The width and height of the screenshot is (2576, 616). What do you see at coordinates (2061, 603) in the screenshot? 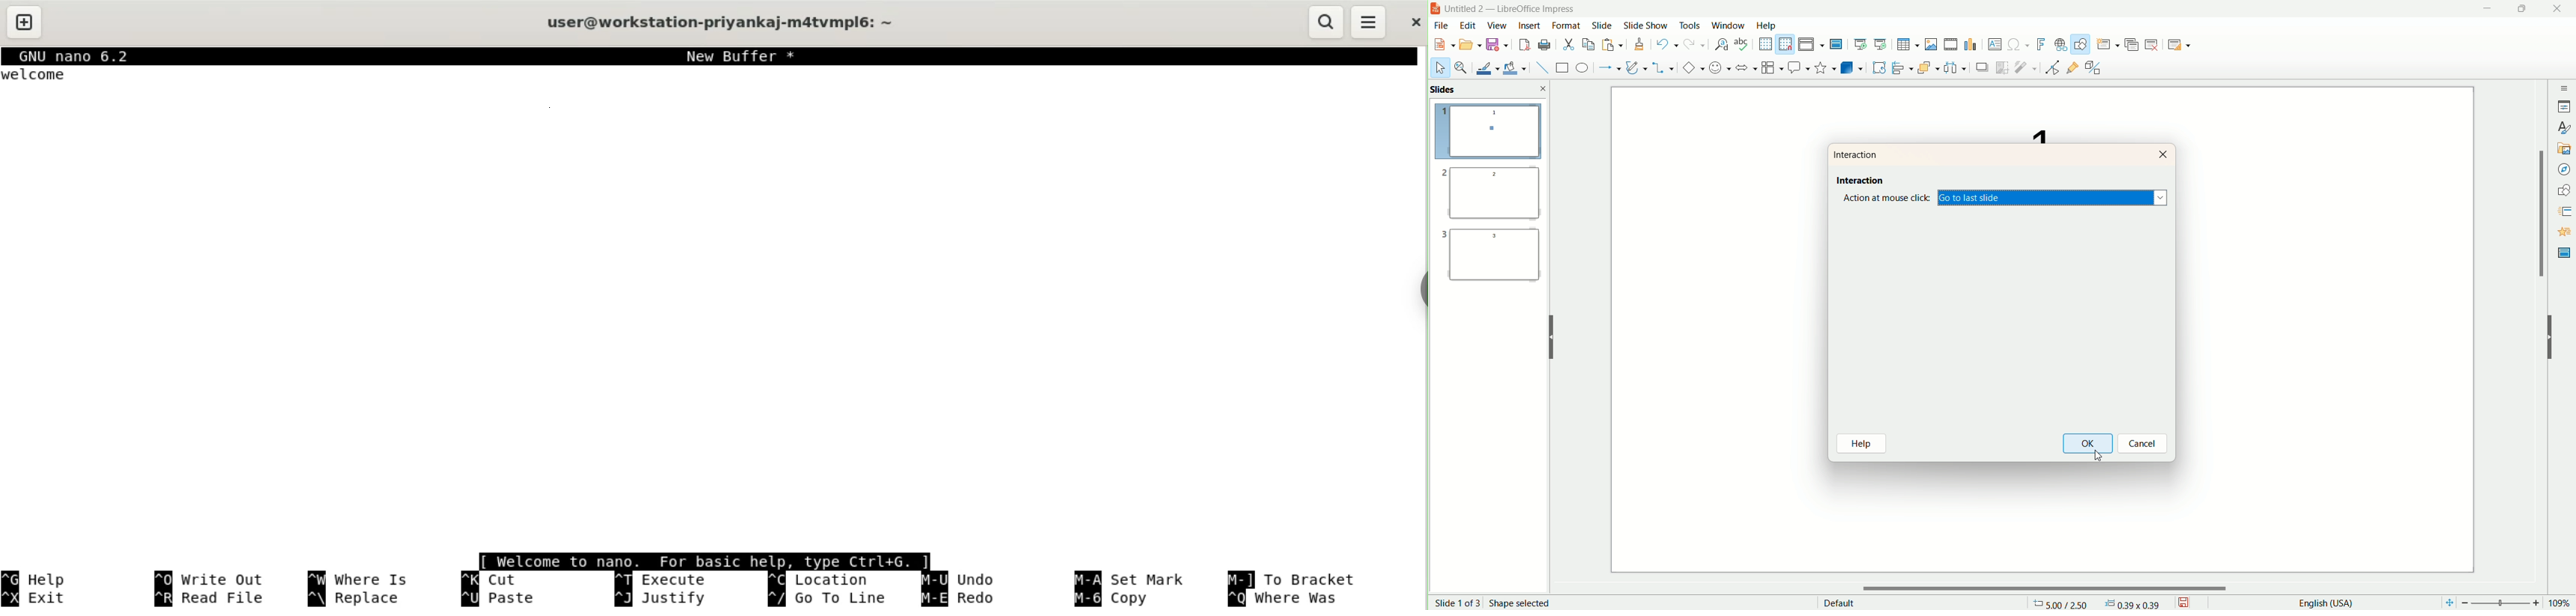
I see `coordinates` at bounding box center [2061, 603].